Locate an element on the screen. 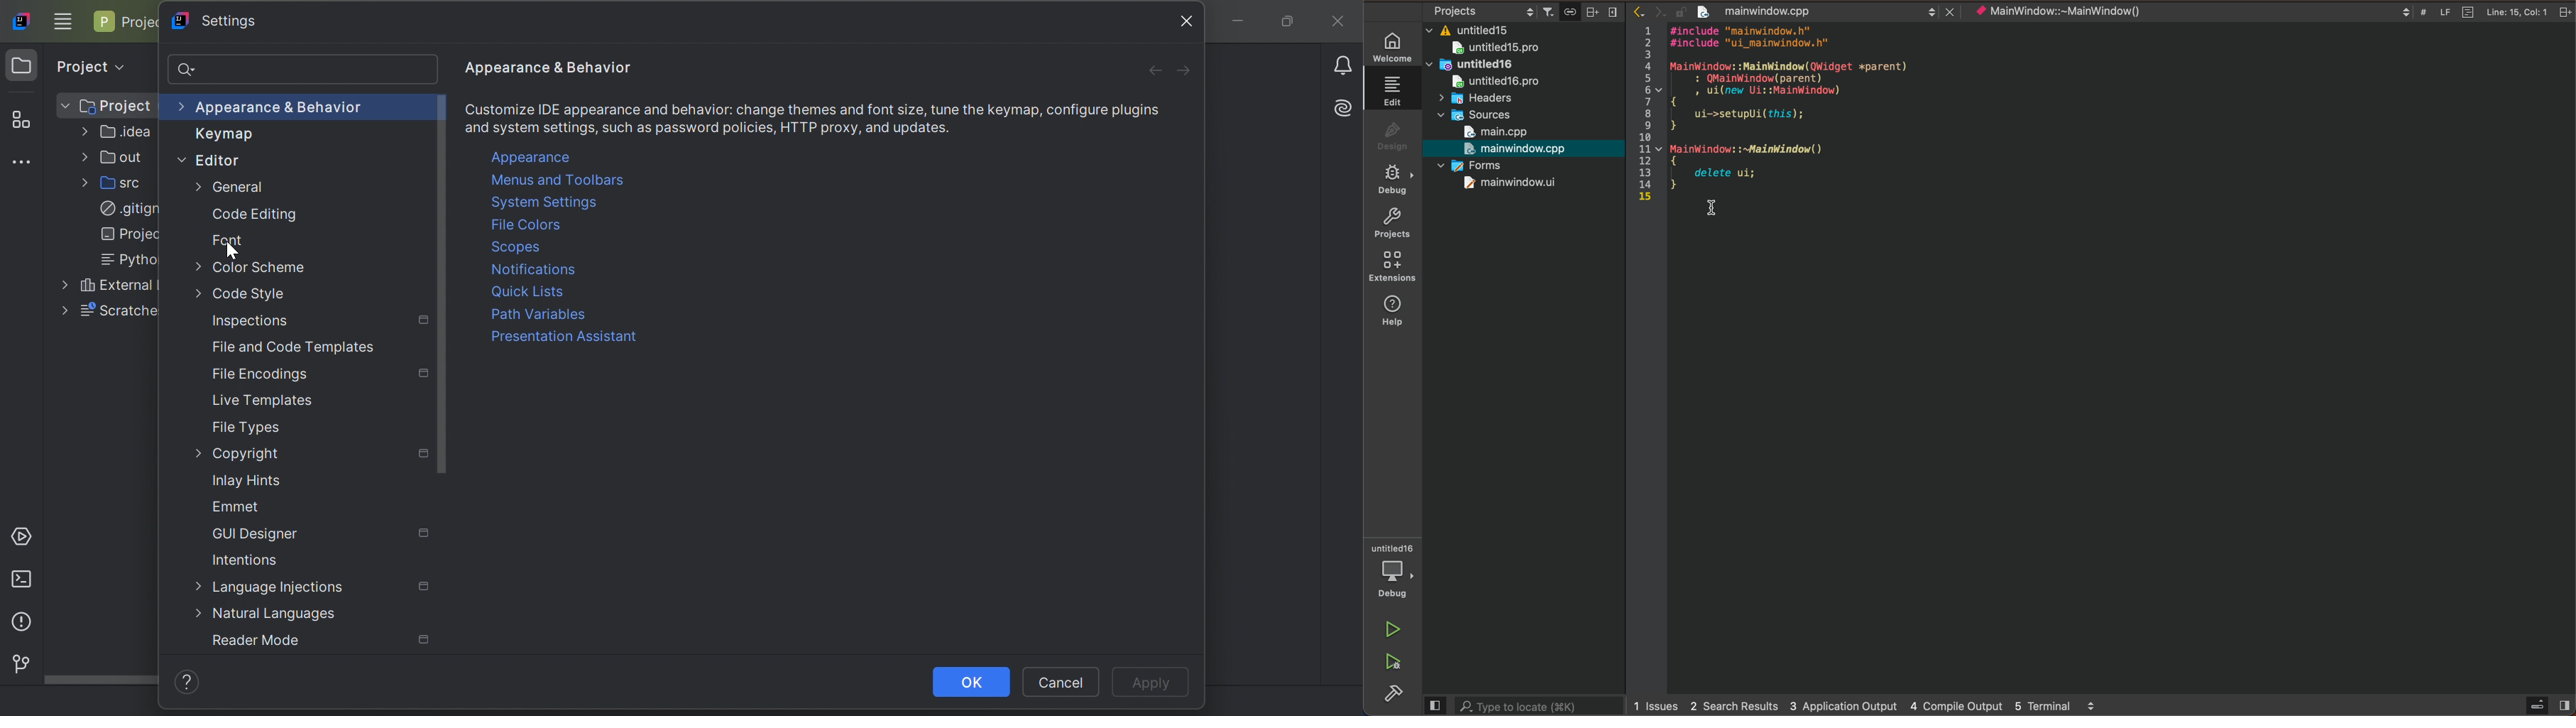 This screenshot has width=2576, height=728. src is located at coordinates (119, 182).